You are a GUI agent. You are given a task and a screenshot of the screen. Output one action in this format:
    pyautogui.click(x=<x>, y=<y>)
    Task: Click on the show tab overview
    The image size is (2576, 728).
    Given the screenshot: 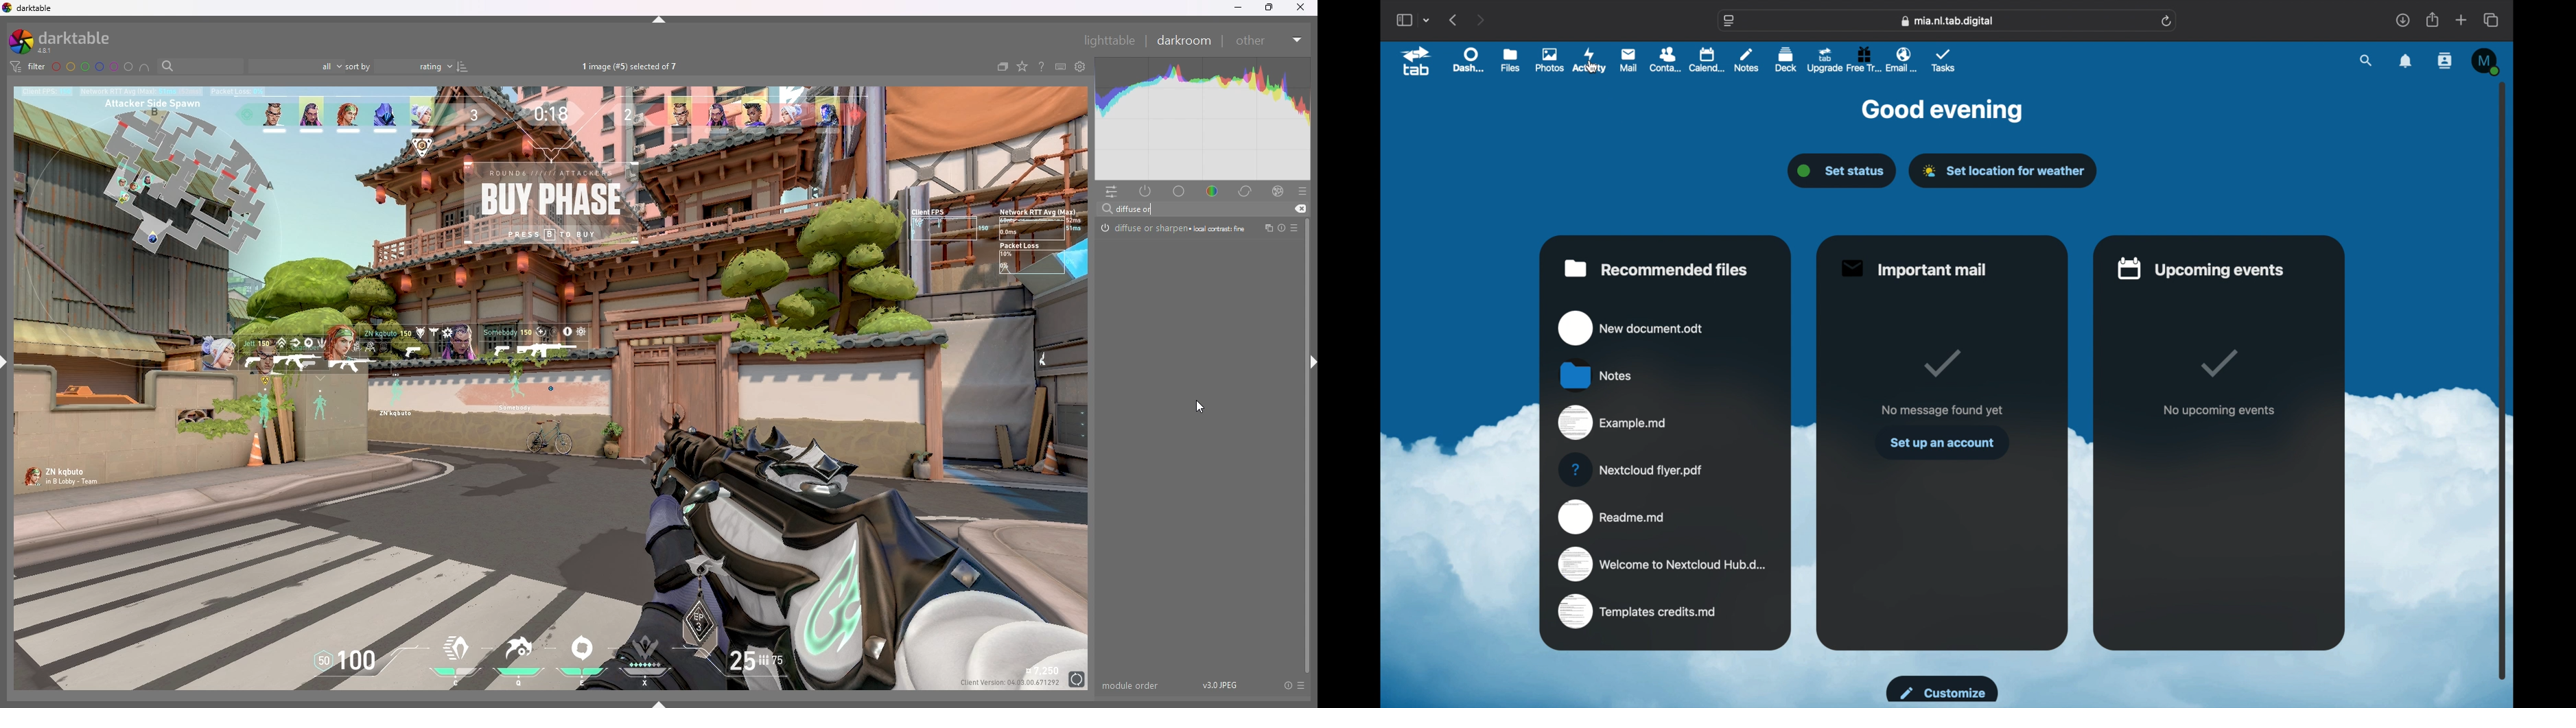 What is the action you would take?
    pyautogui.click(x=2493, y=20)
    